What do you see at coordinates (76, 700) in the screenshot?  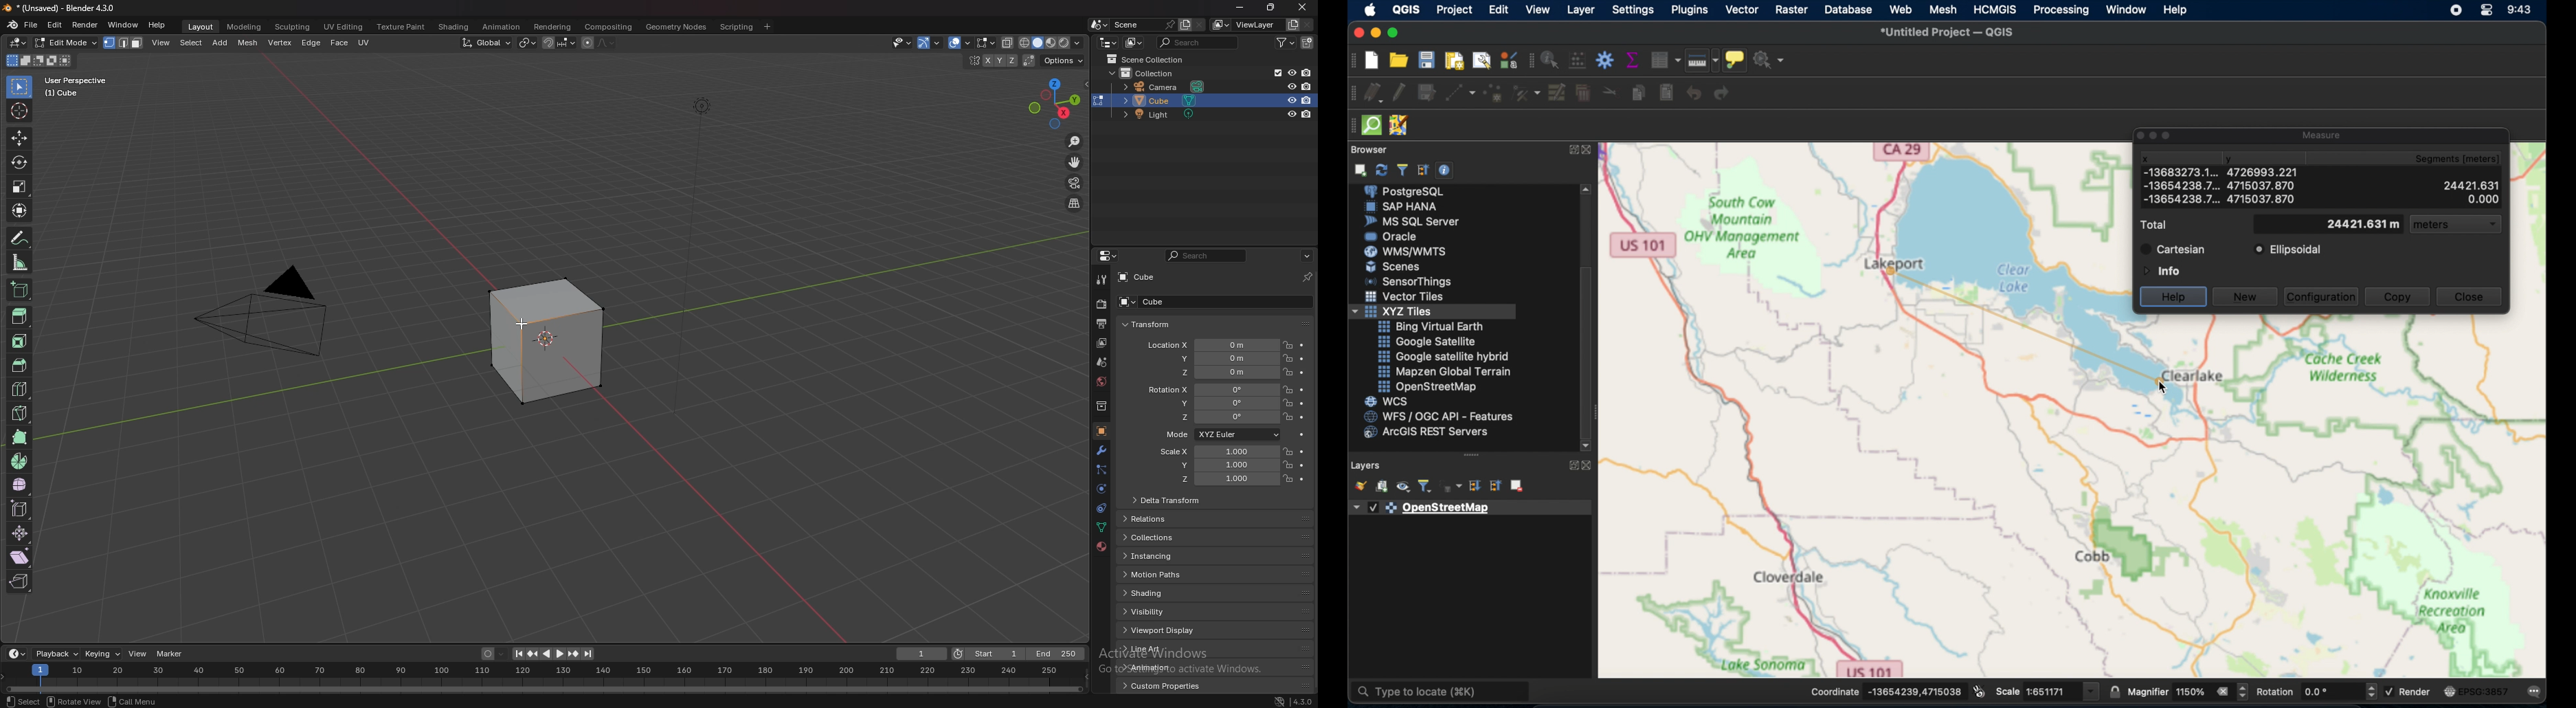 I see `rotate view` at bounding box center [76, 700].